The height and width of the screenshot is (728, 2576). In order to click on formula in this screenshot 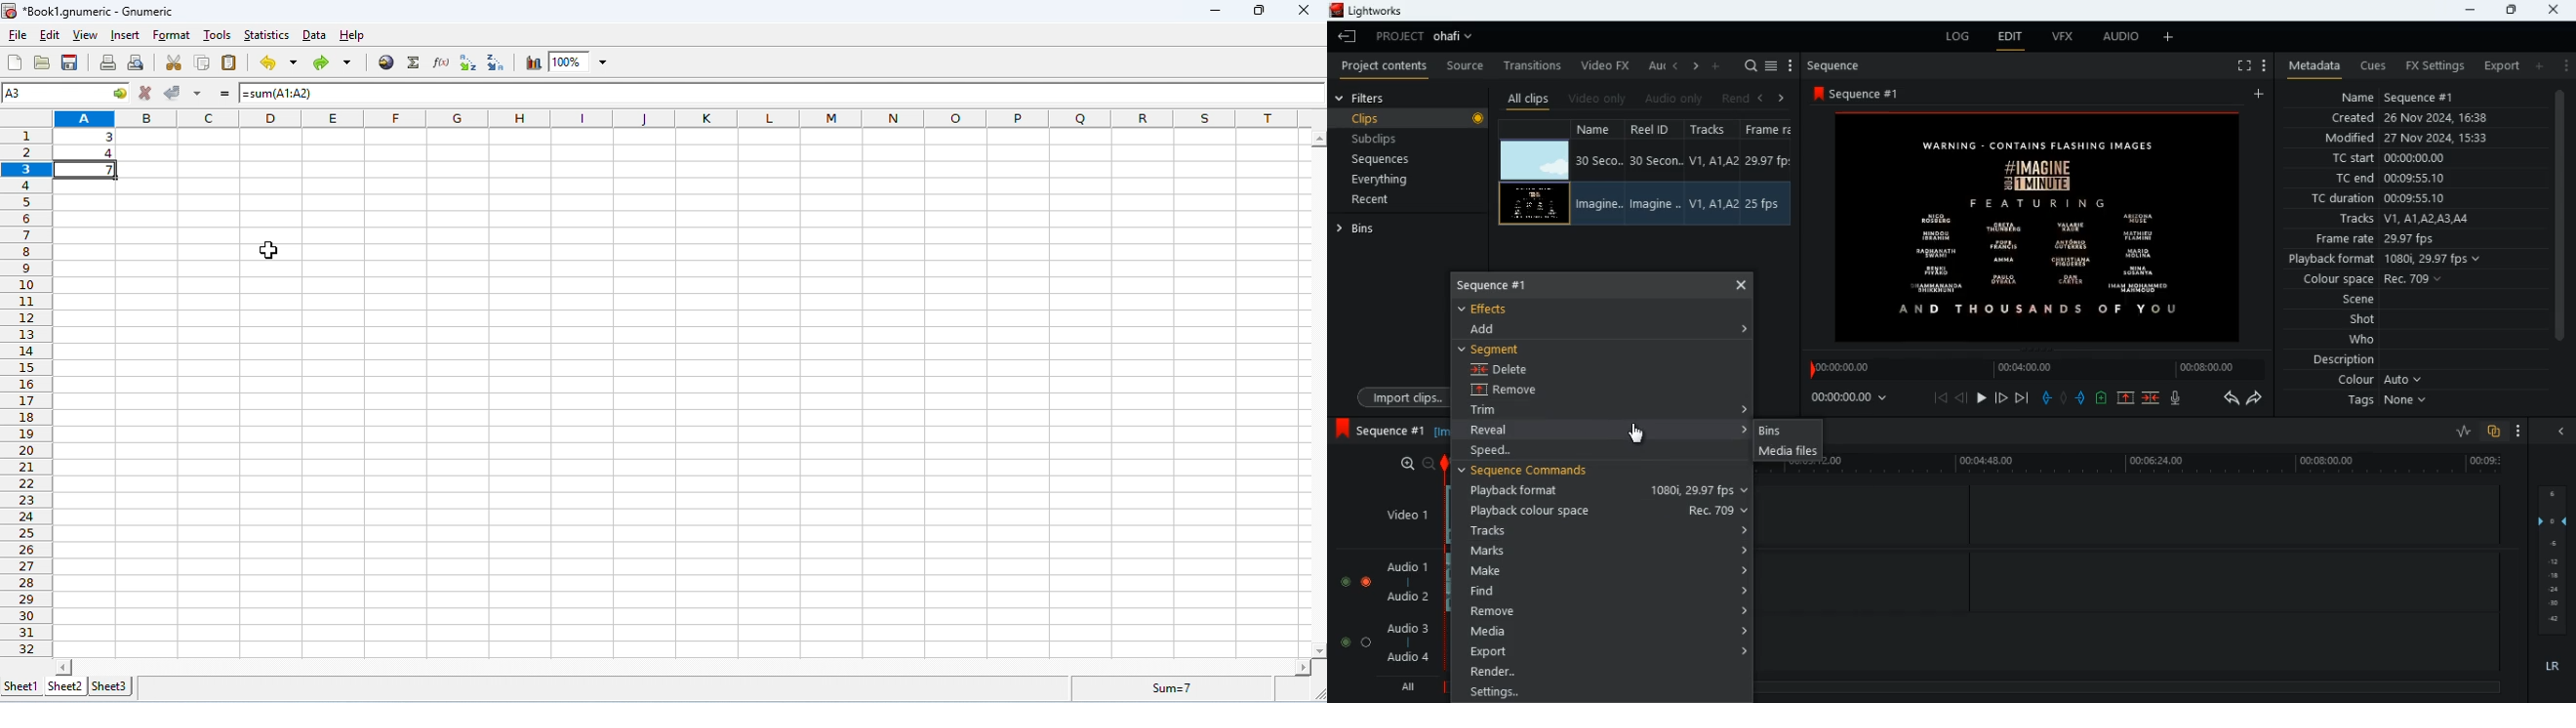, I will do `click(1164, 688)`.